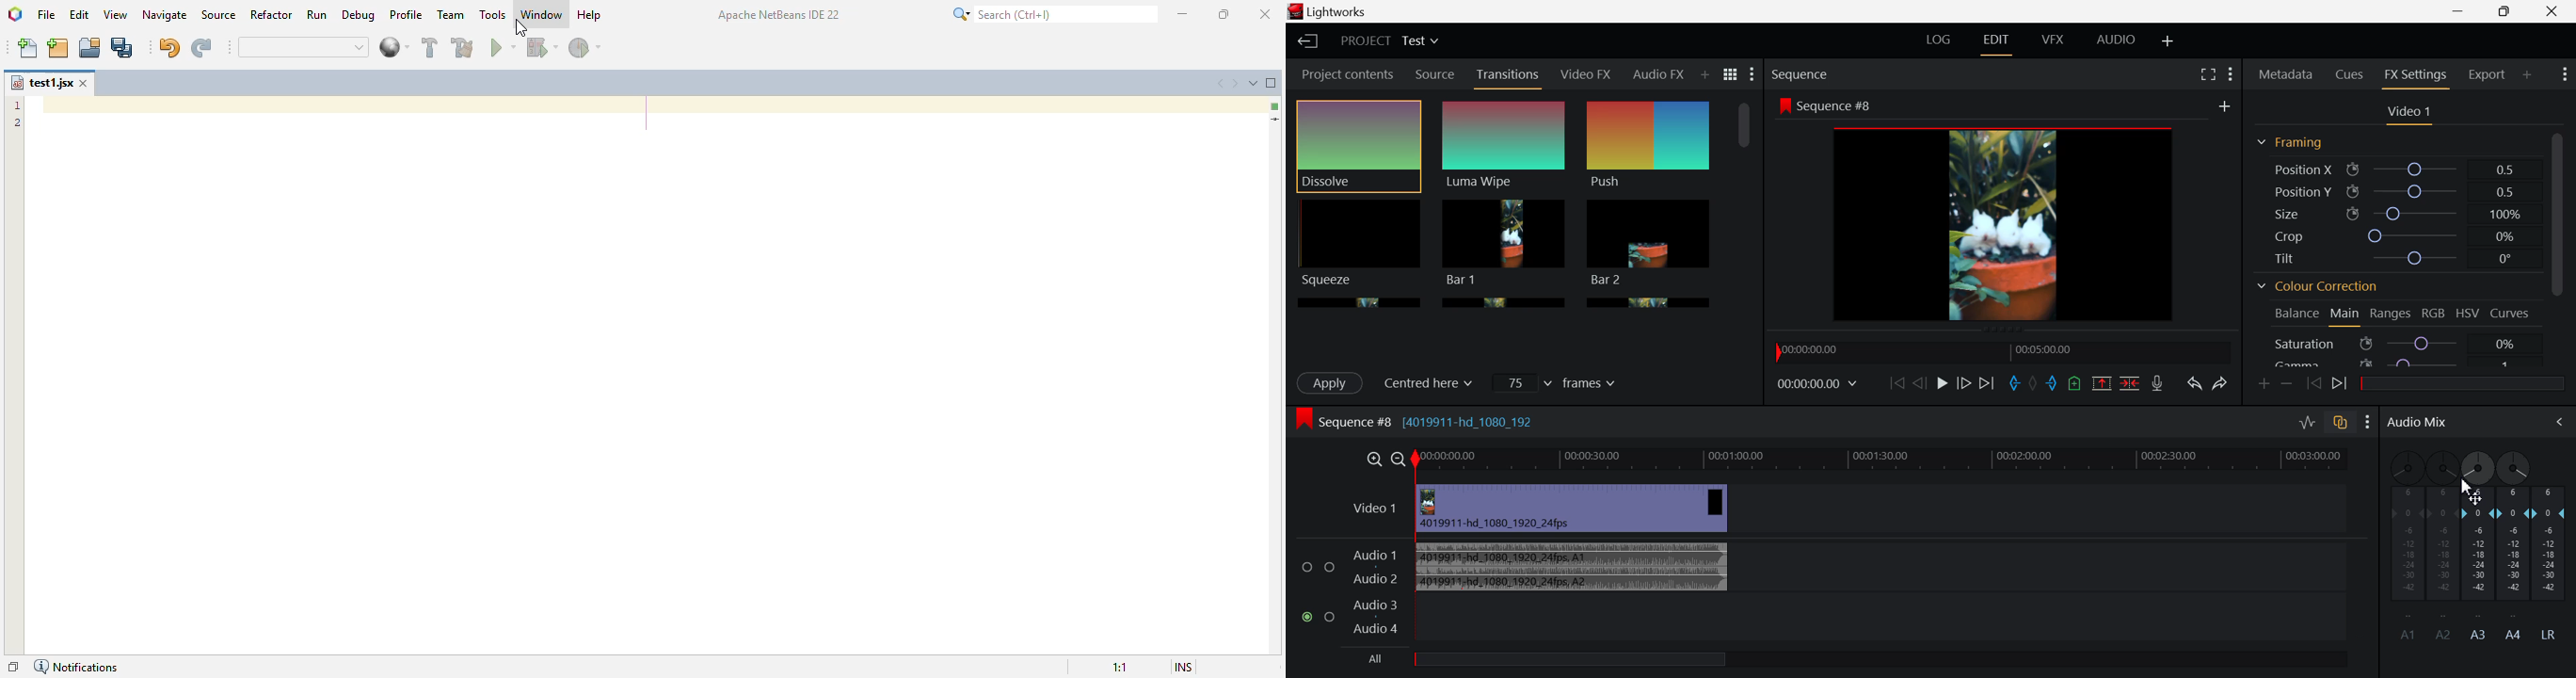  Describe the element at coordinates (2391, 314) in the screenshot. I see `Ranges` at that location.